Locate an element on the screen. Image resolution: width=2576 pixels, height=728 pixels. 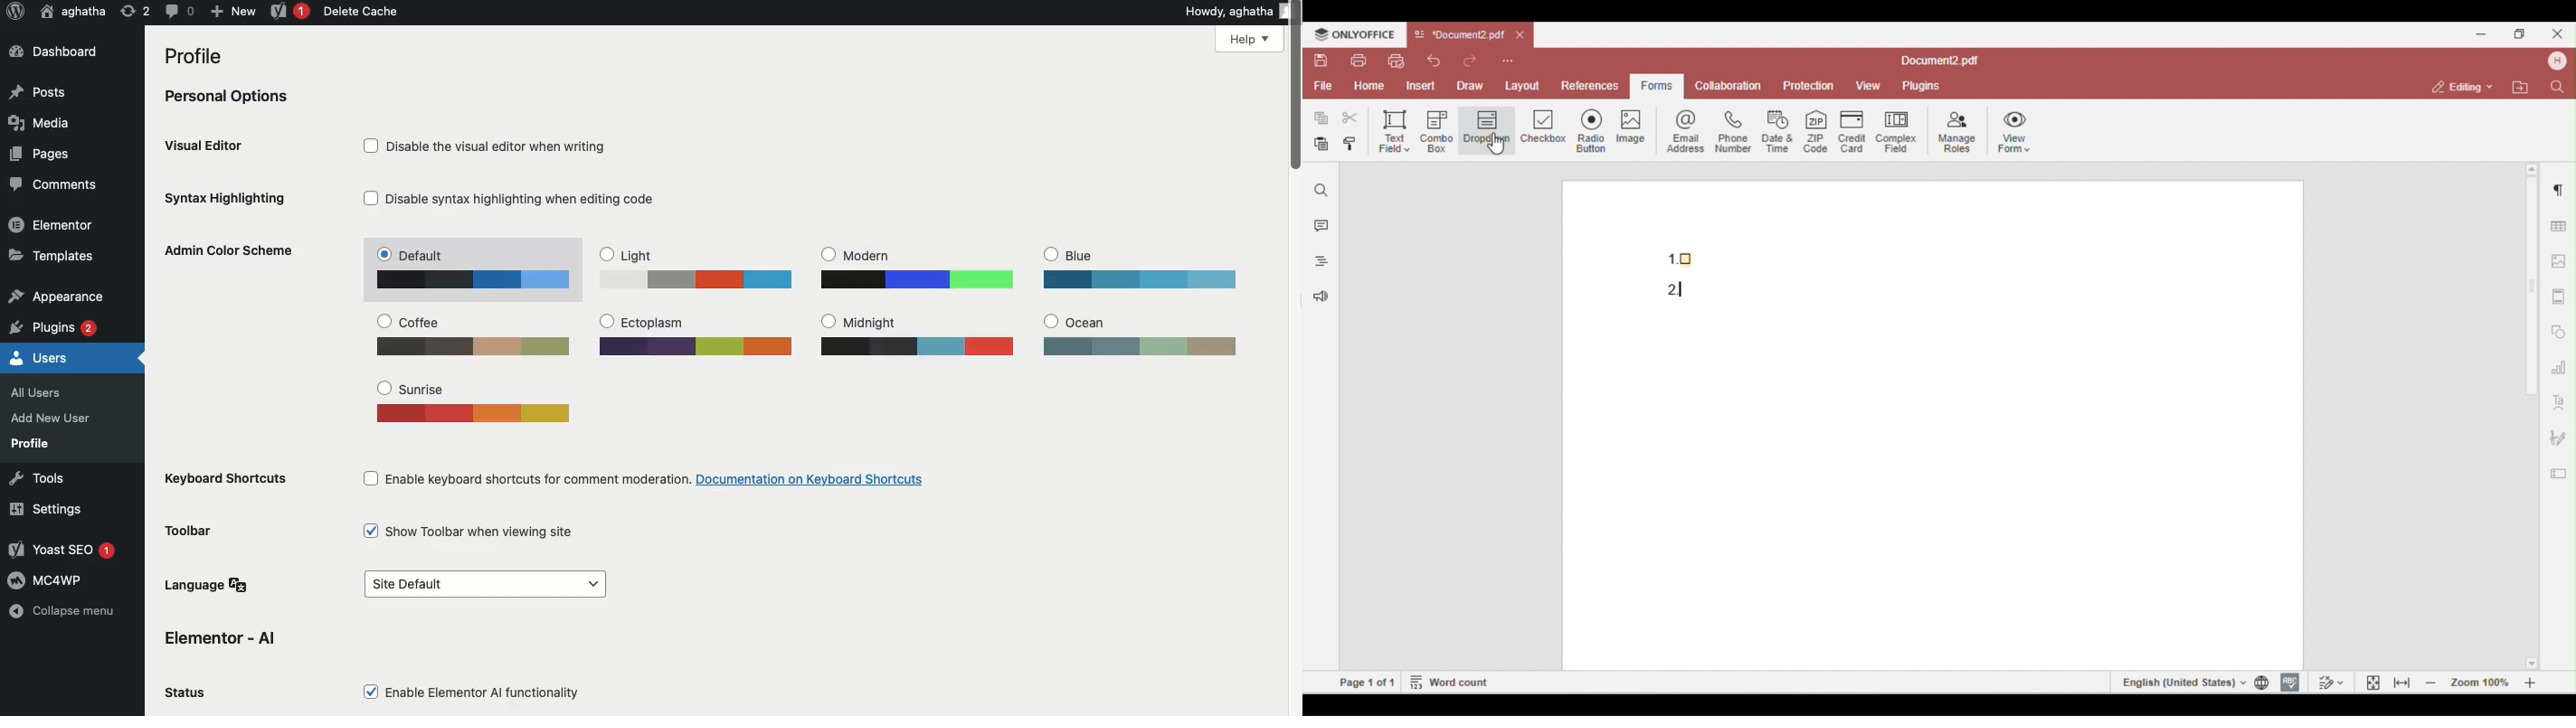
Howdy, aghatha is located at coordinates (1228, 11).